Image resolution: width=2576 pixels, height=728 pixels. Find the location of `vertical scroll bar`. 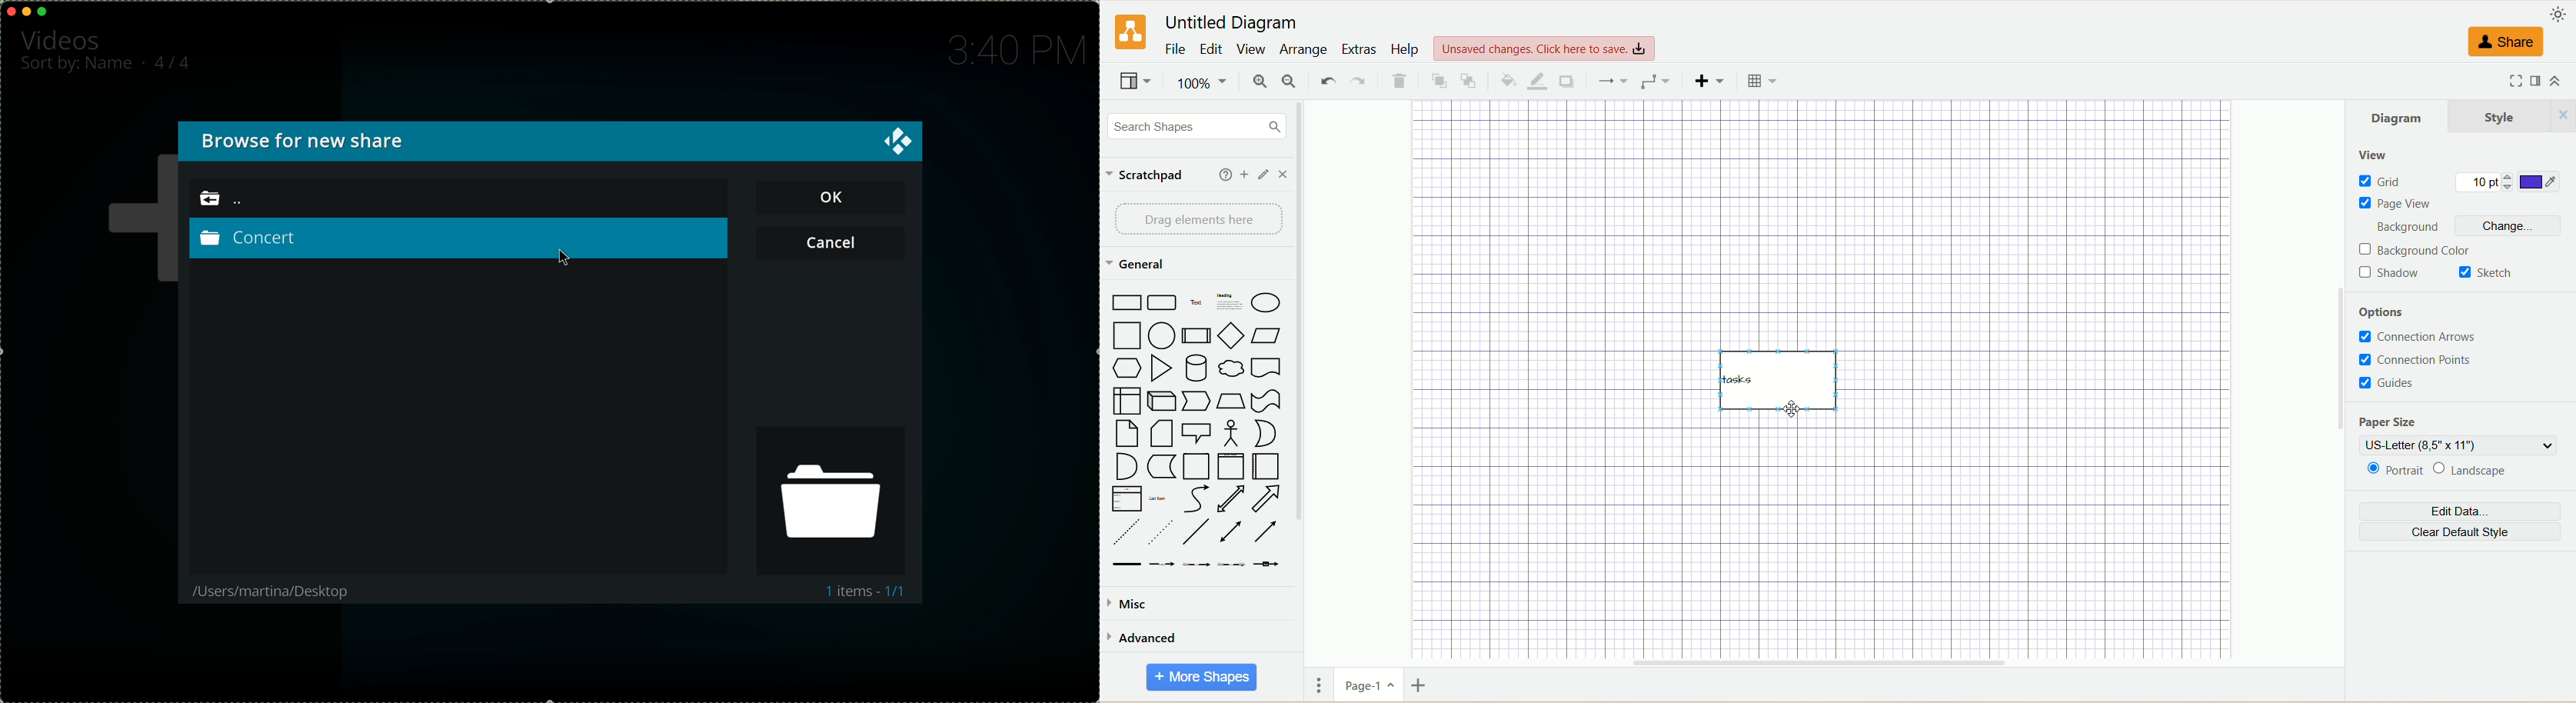

vertical scroll bar is located at coordinates (2340, 382).